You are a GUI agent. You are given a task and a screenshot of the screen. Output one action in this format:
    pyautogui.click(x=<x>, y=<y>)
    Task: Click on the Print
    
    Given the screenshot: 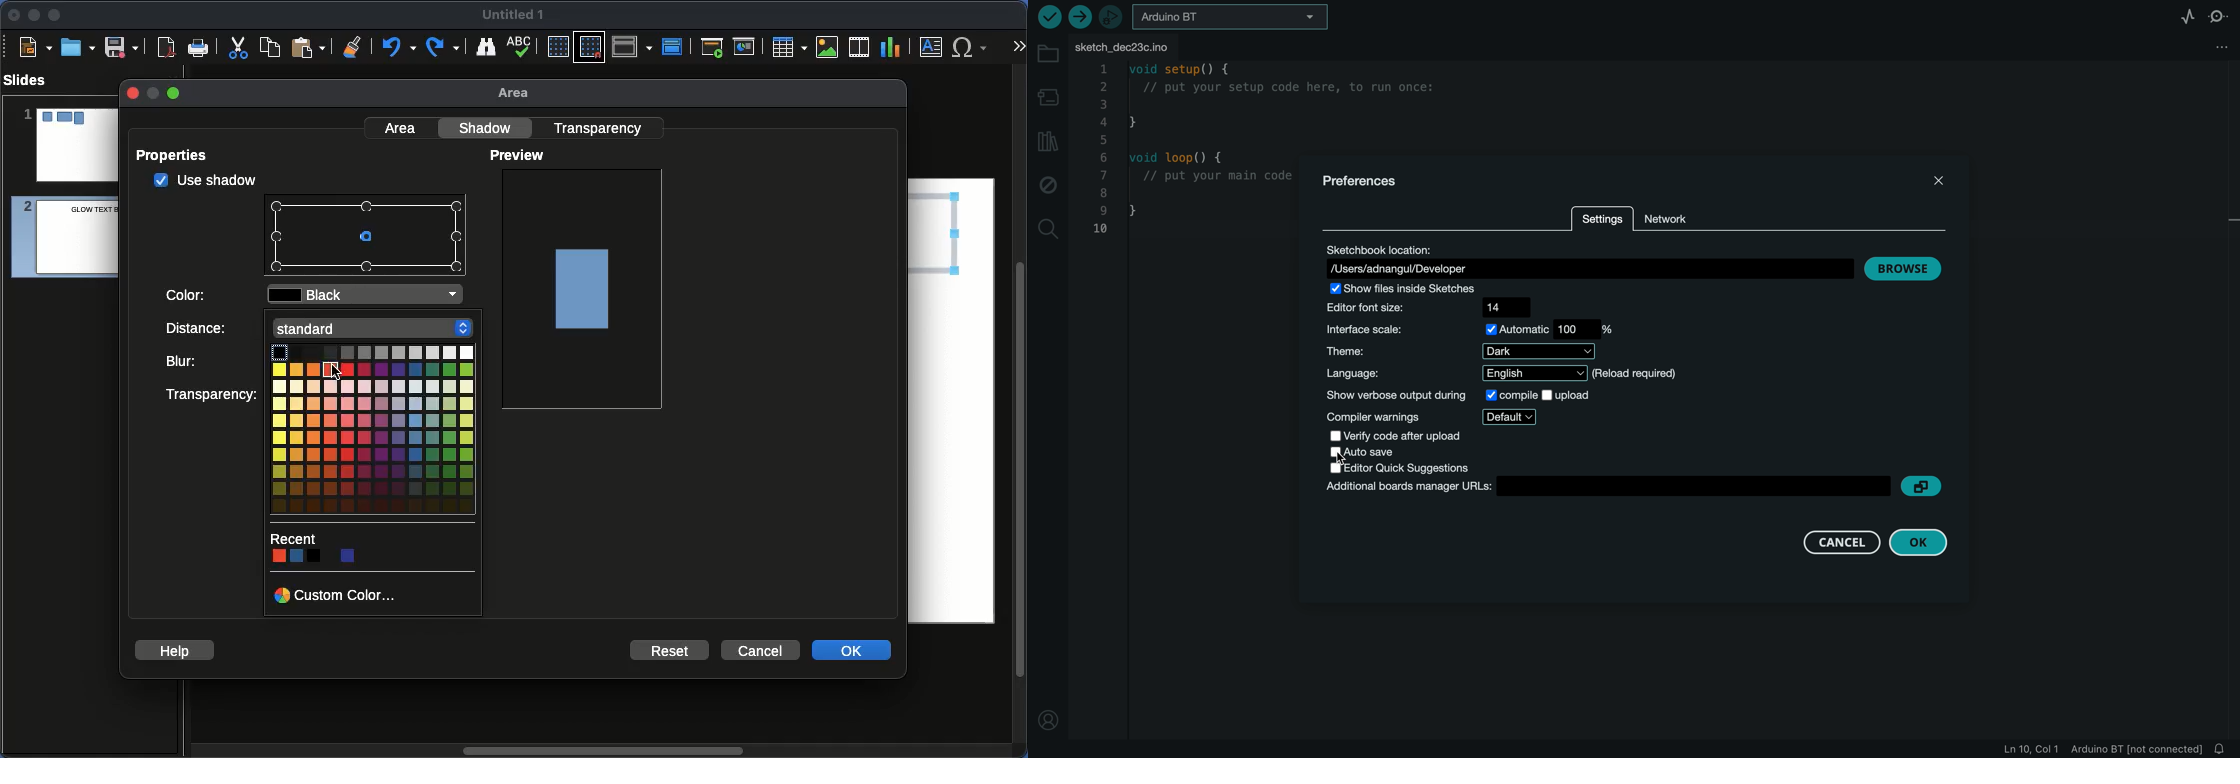 What is the action you would take?
    pyautogui.click(x=199, y=49)
    